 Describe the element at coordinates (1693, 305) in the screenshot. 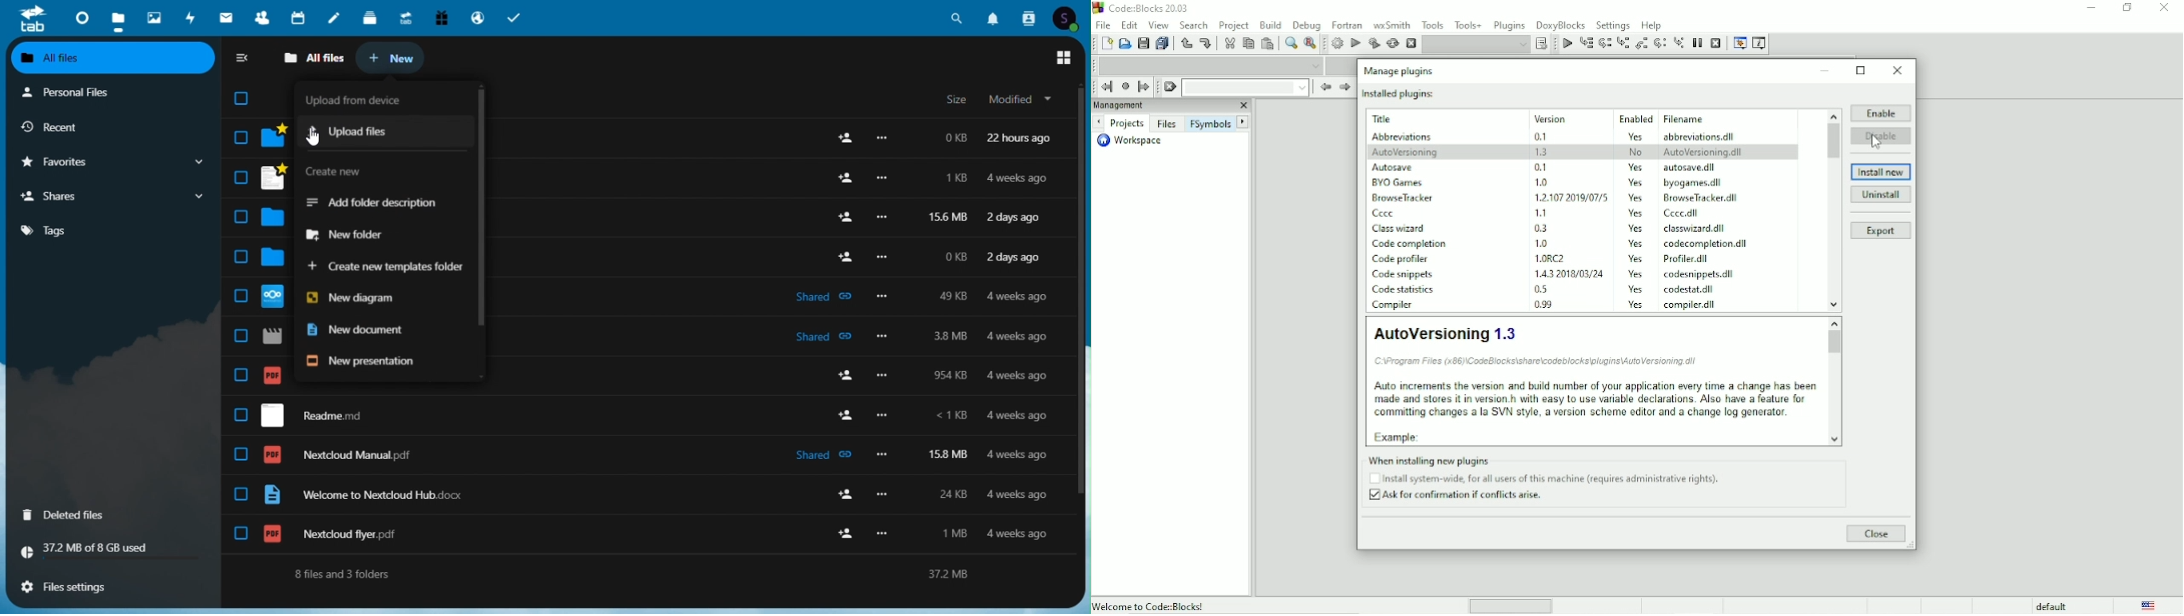

I see `Compiler.dll` at that location.